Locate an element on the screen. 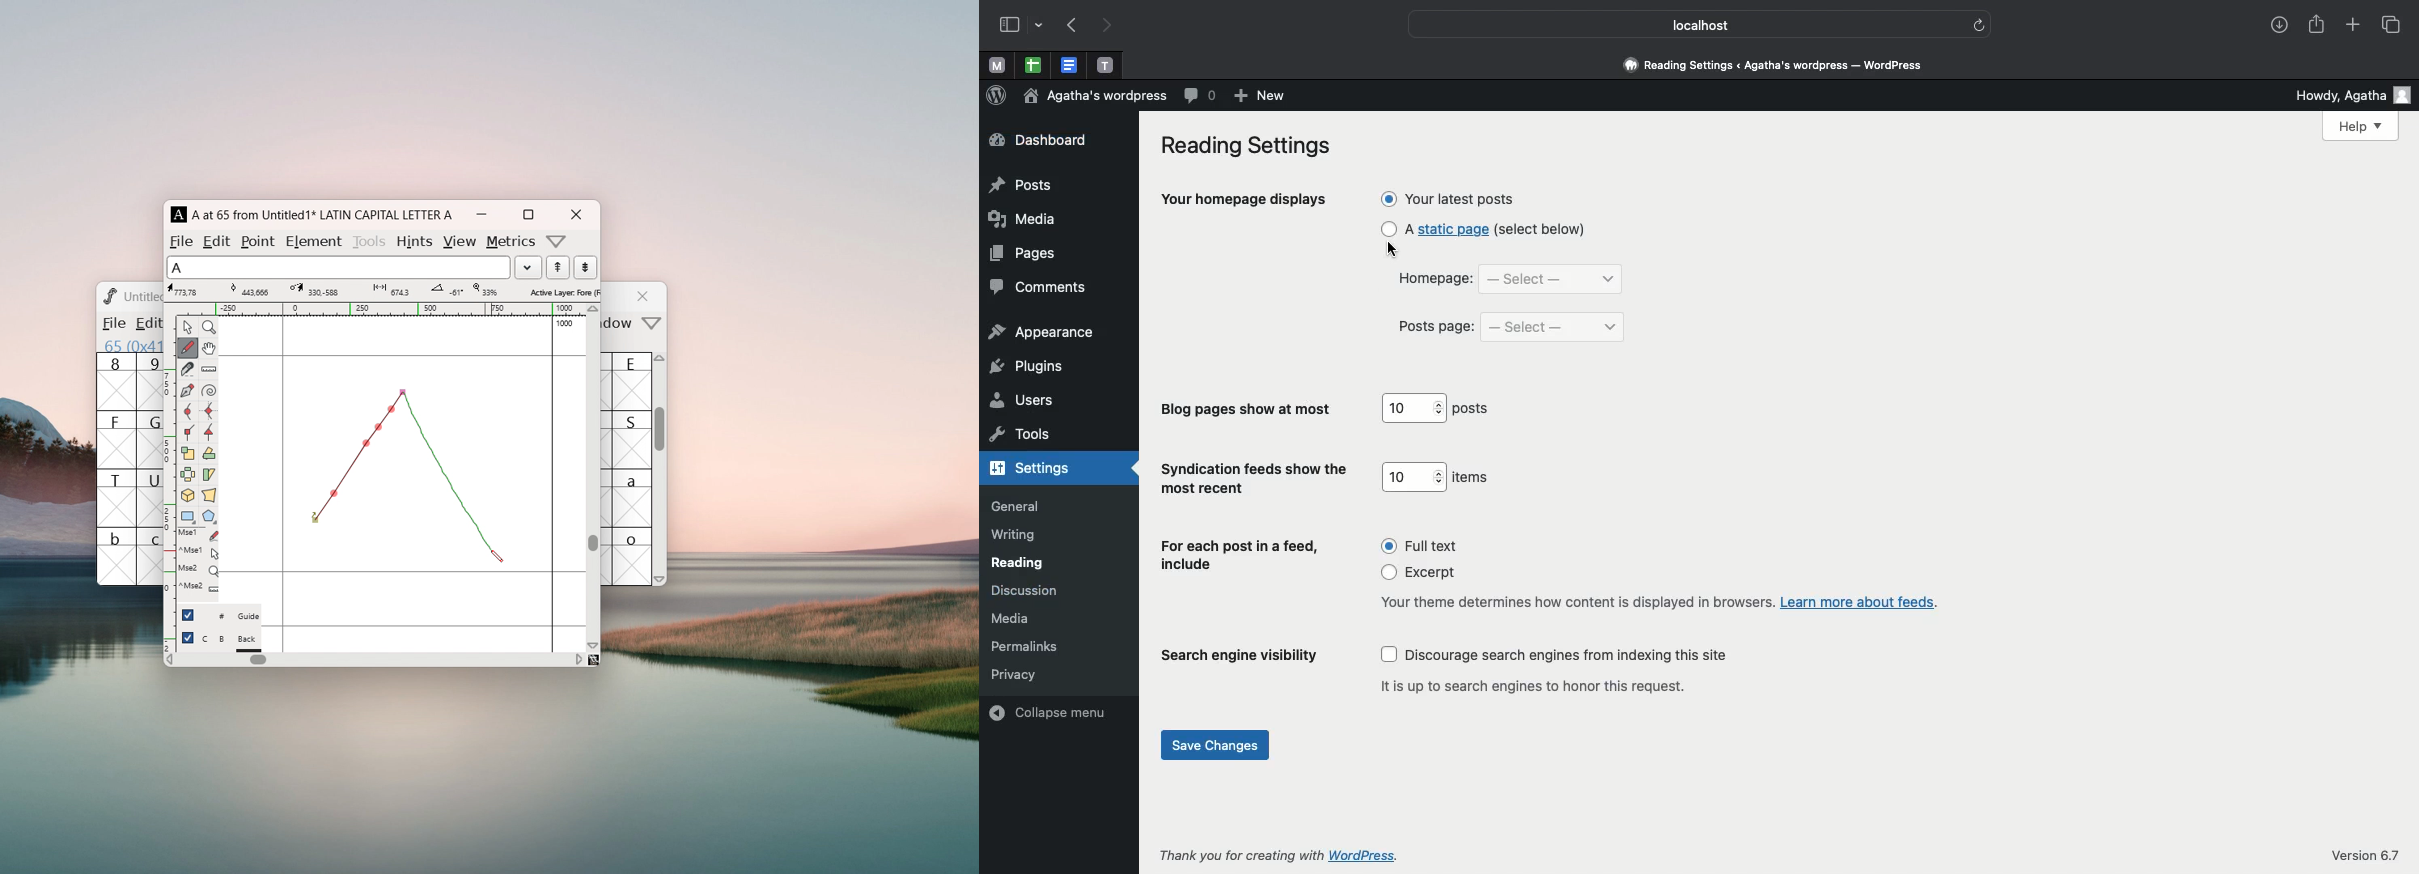 The width and height of the screenshot is (2436, 896). show the previous word in the wordlist is located at coordinates (585, 267).